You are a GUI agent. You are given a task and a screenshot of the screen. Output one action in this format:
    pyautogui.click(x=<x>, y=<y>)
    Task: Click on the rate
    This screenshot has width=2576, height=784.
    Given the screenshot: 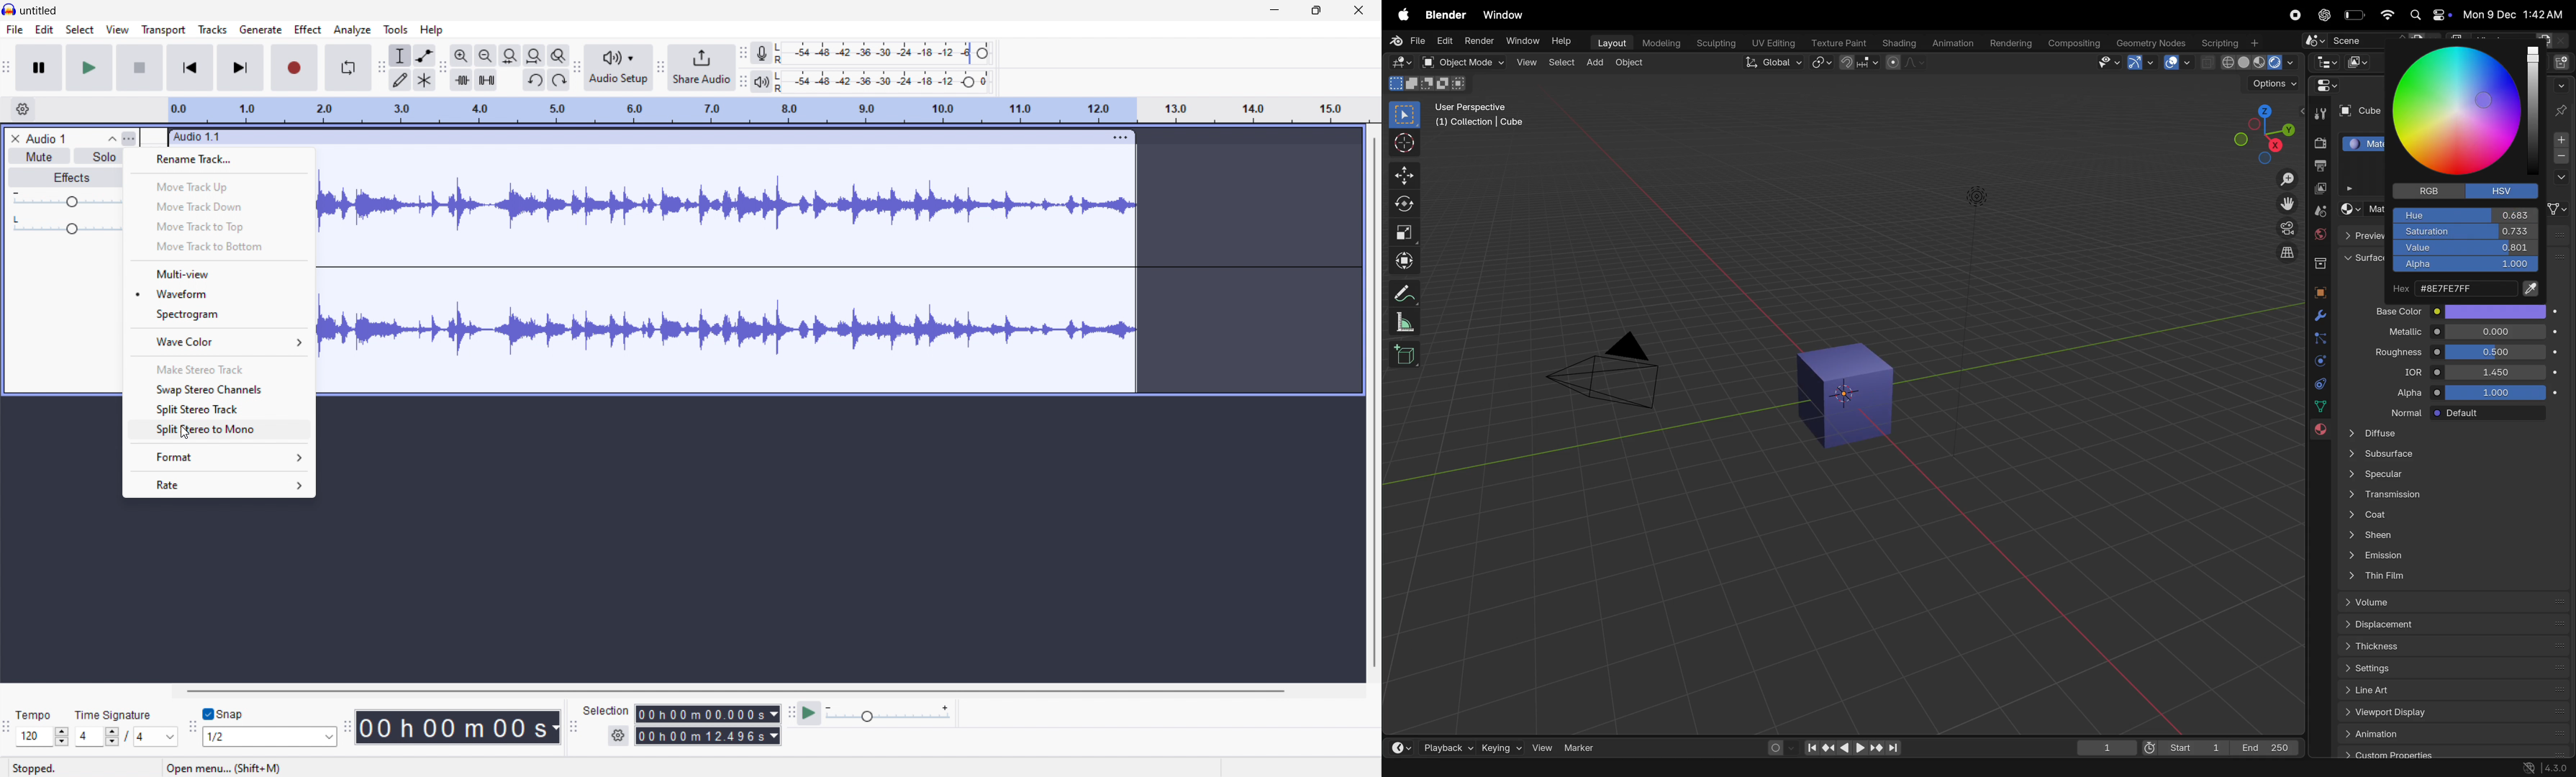 What is the action you would take?
    pyautogui.click(x=219, y=485)
    